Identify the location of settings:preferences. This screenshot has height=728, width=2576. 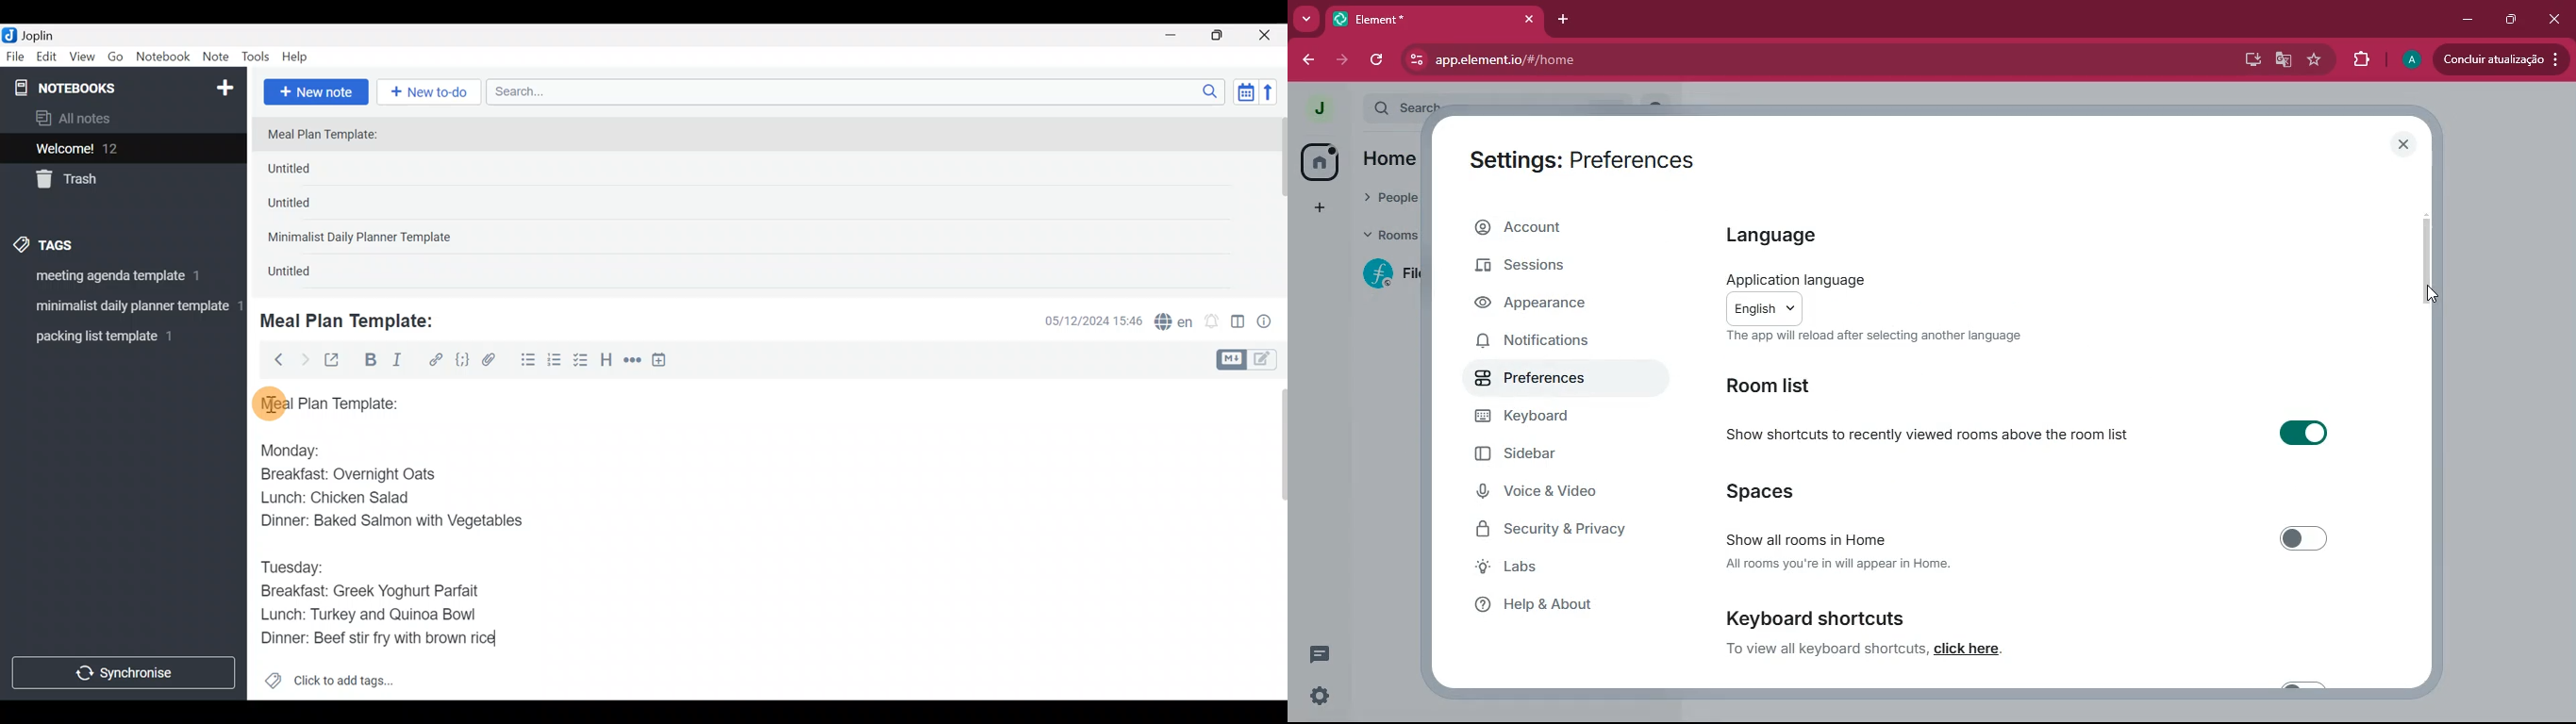
(1592, 156).